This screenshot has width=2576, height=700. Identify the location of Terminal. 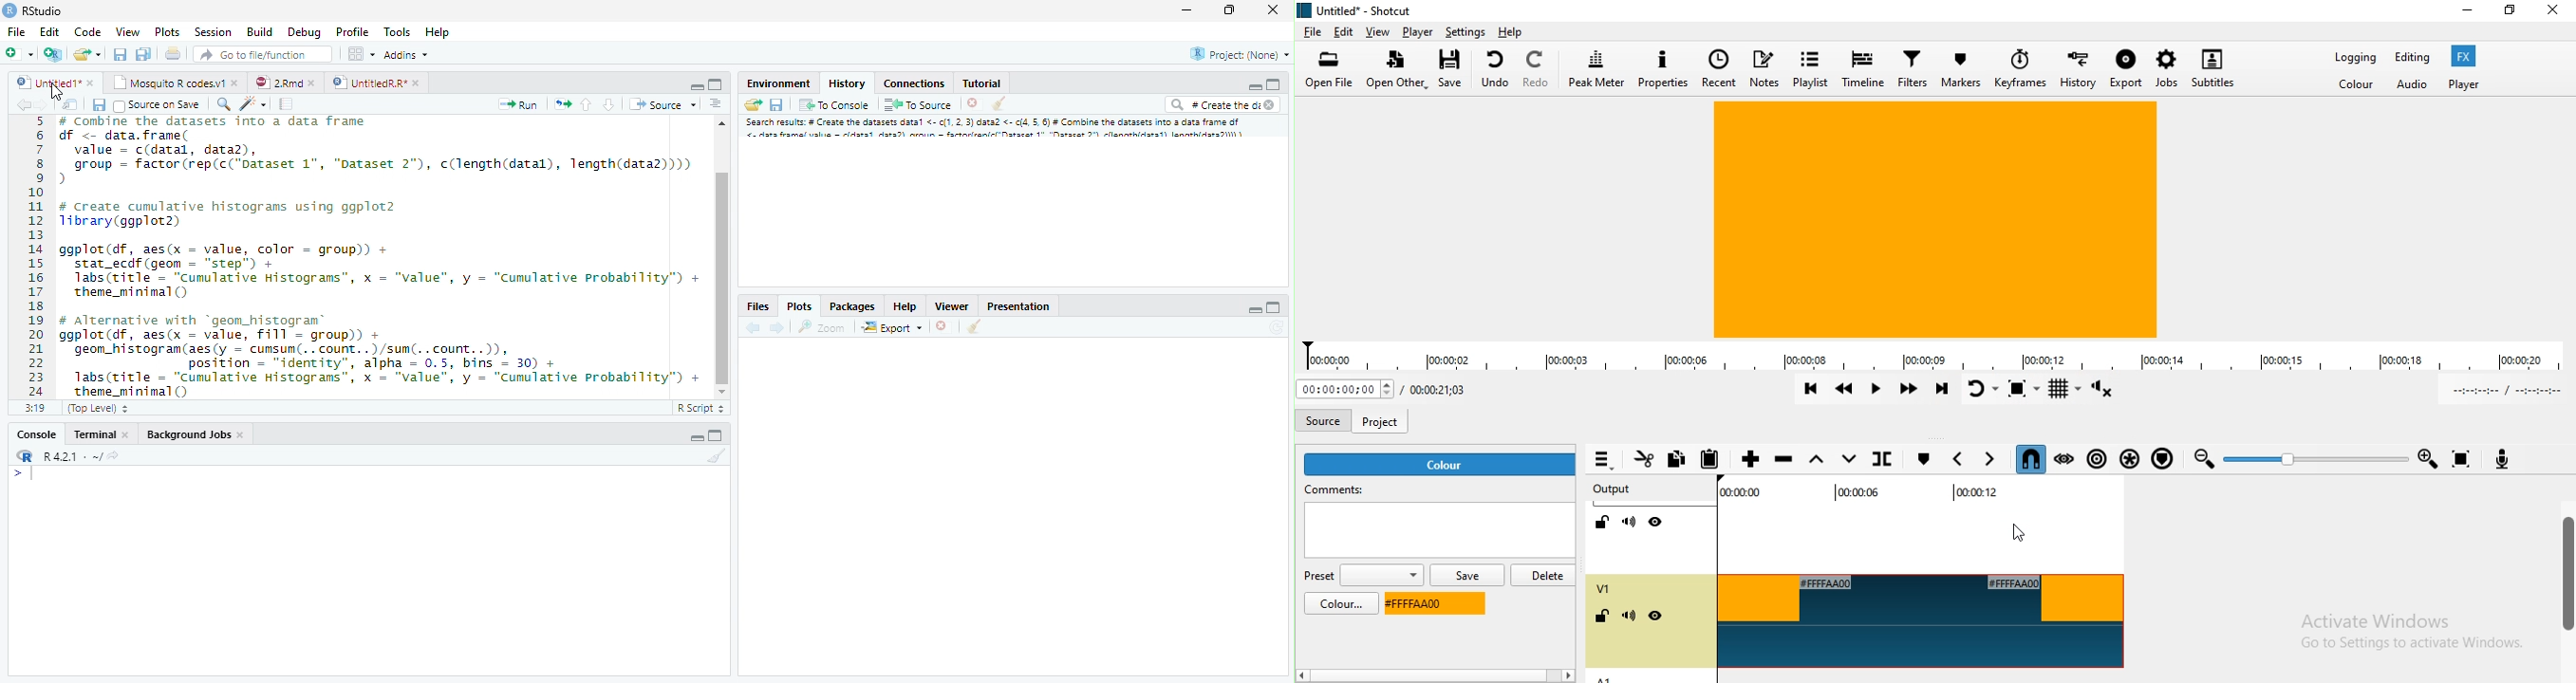
(102, 434).